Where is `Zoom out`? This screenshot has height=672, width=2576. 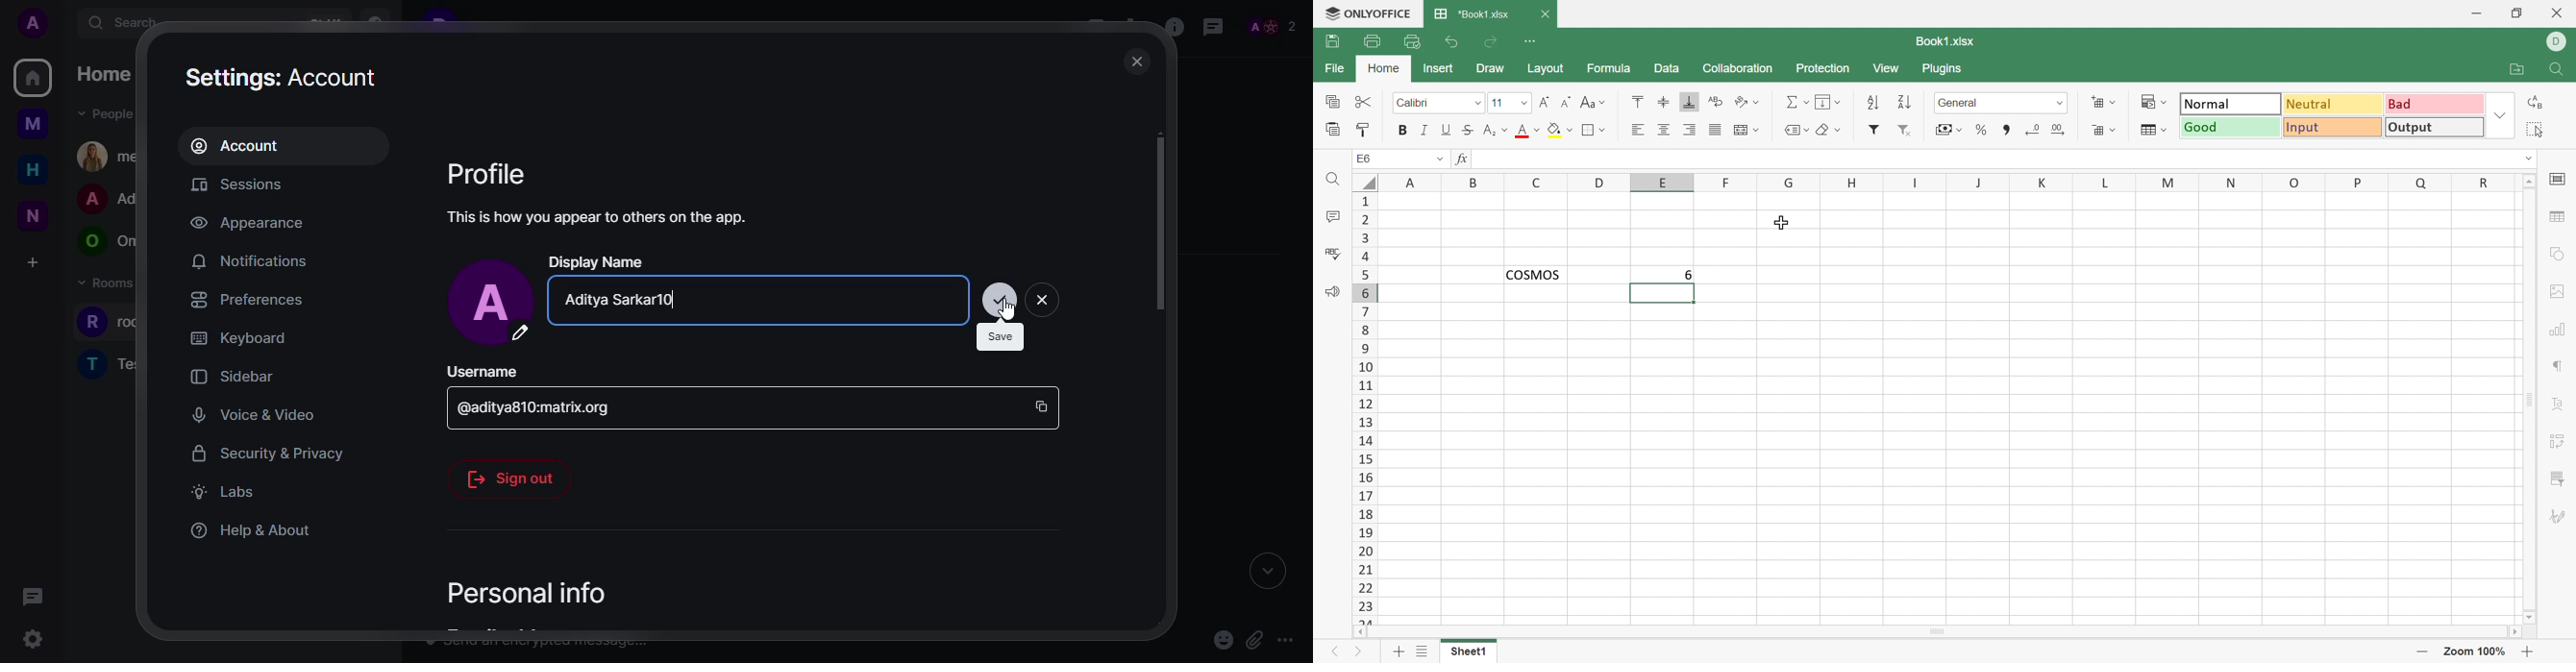
Zoom out is located at coordinates (2421, 650).